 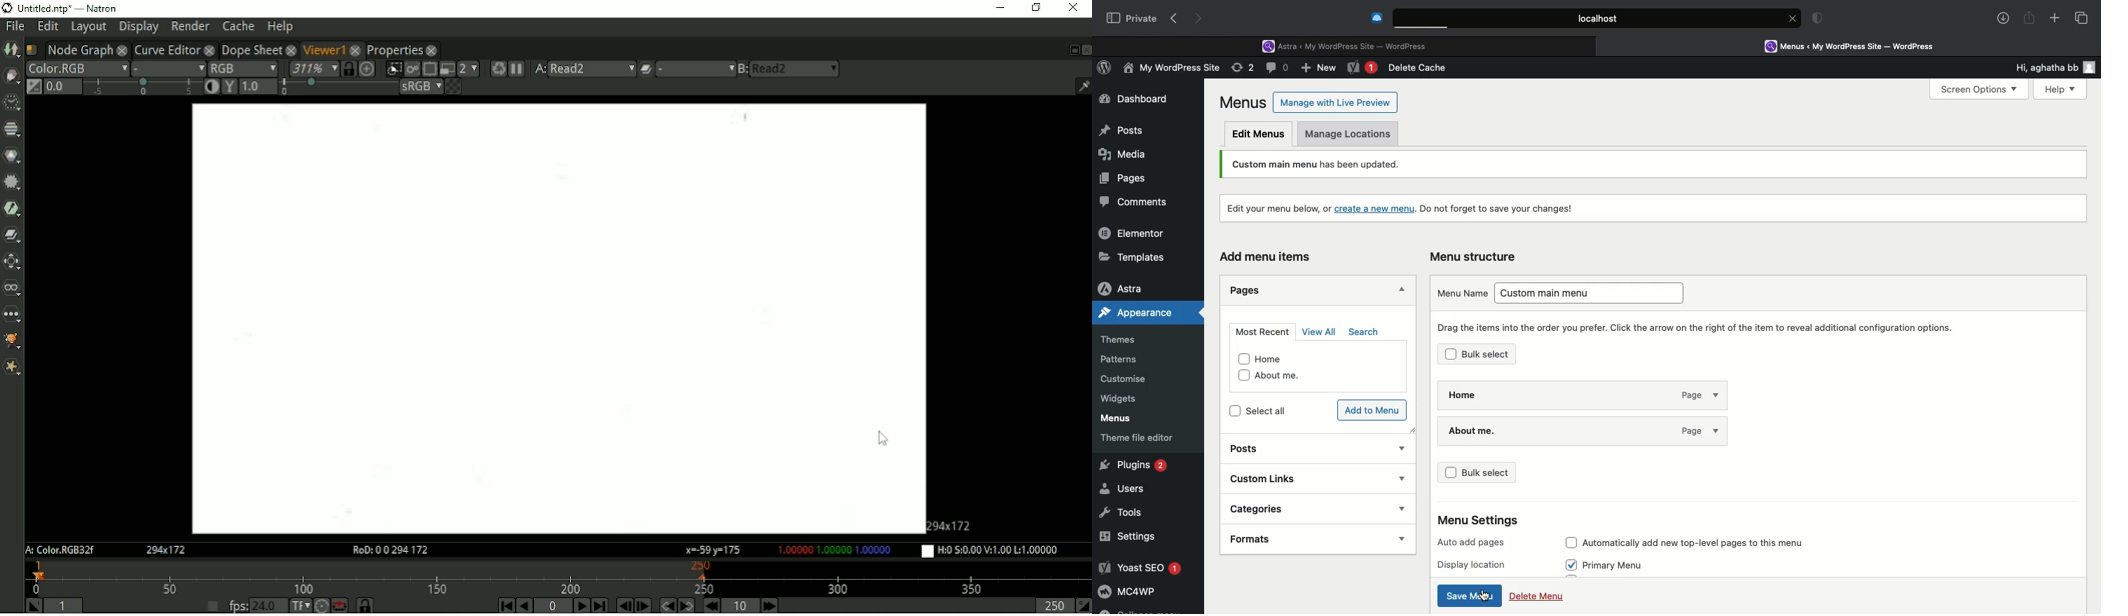 What do you see at coordinates (1461, 292) in the screenshot?
I see `Menu name` at bounding box center [1461, 292].